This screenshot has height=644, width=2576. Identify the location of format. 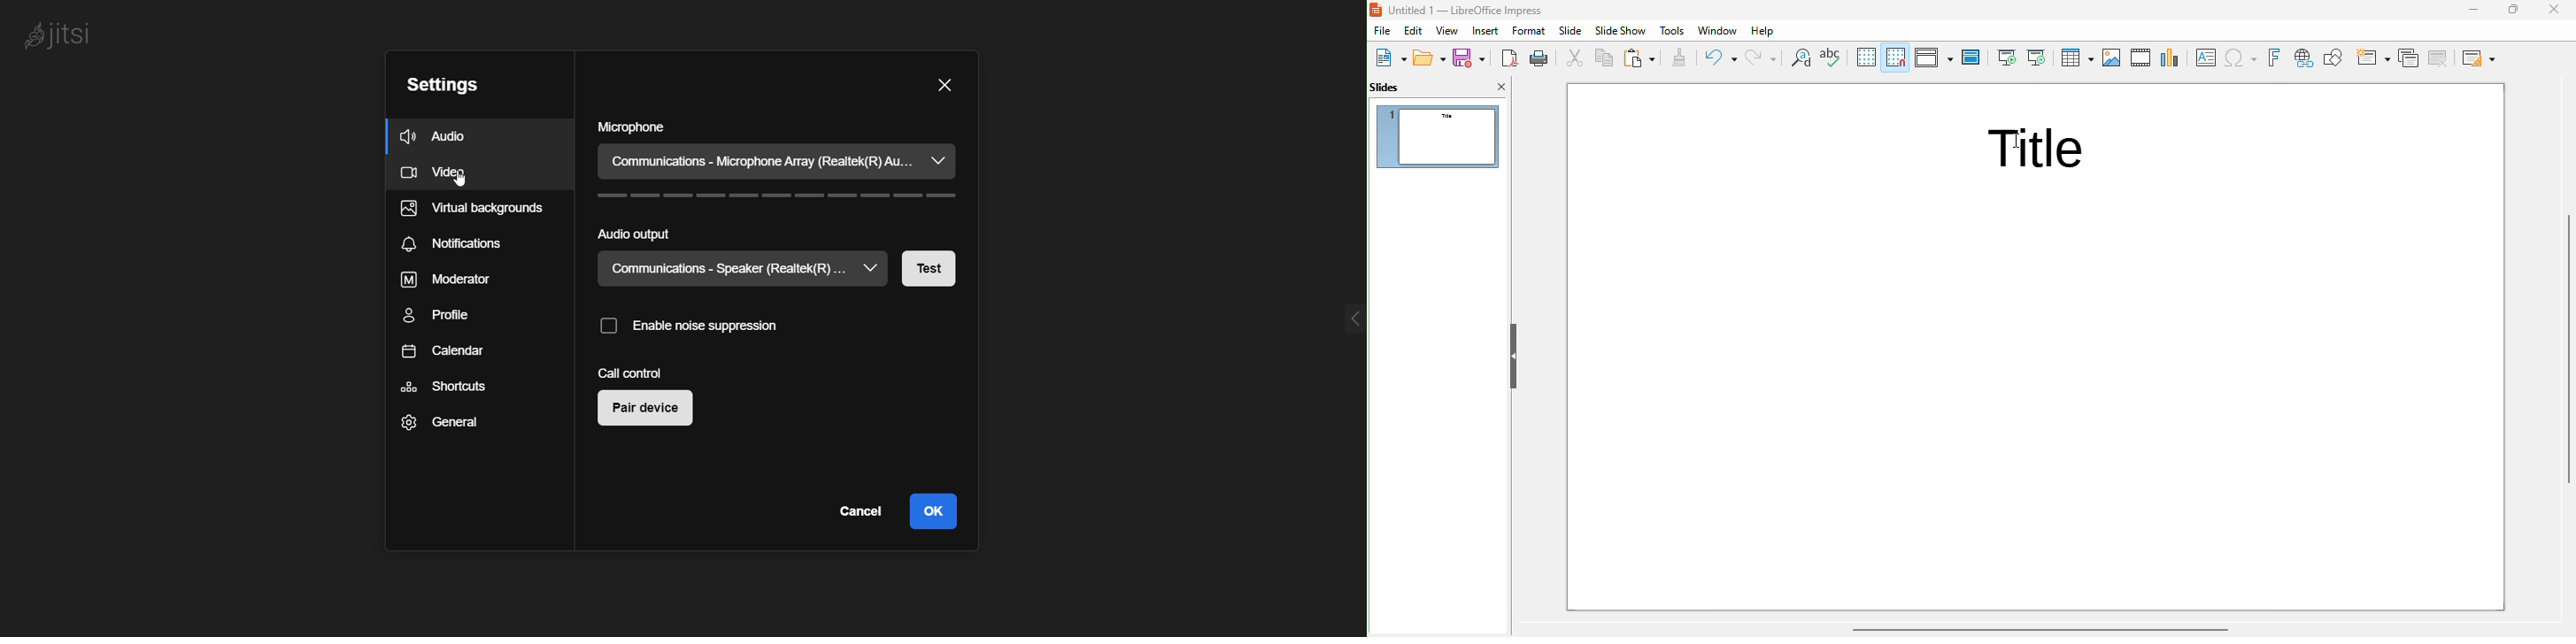
(1530, 31).